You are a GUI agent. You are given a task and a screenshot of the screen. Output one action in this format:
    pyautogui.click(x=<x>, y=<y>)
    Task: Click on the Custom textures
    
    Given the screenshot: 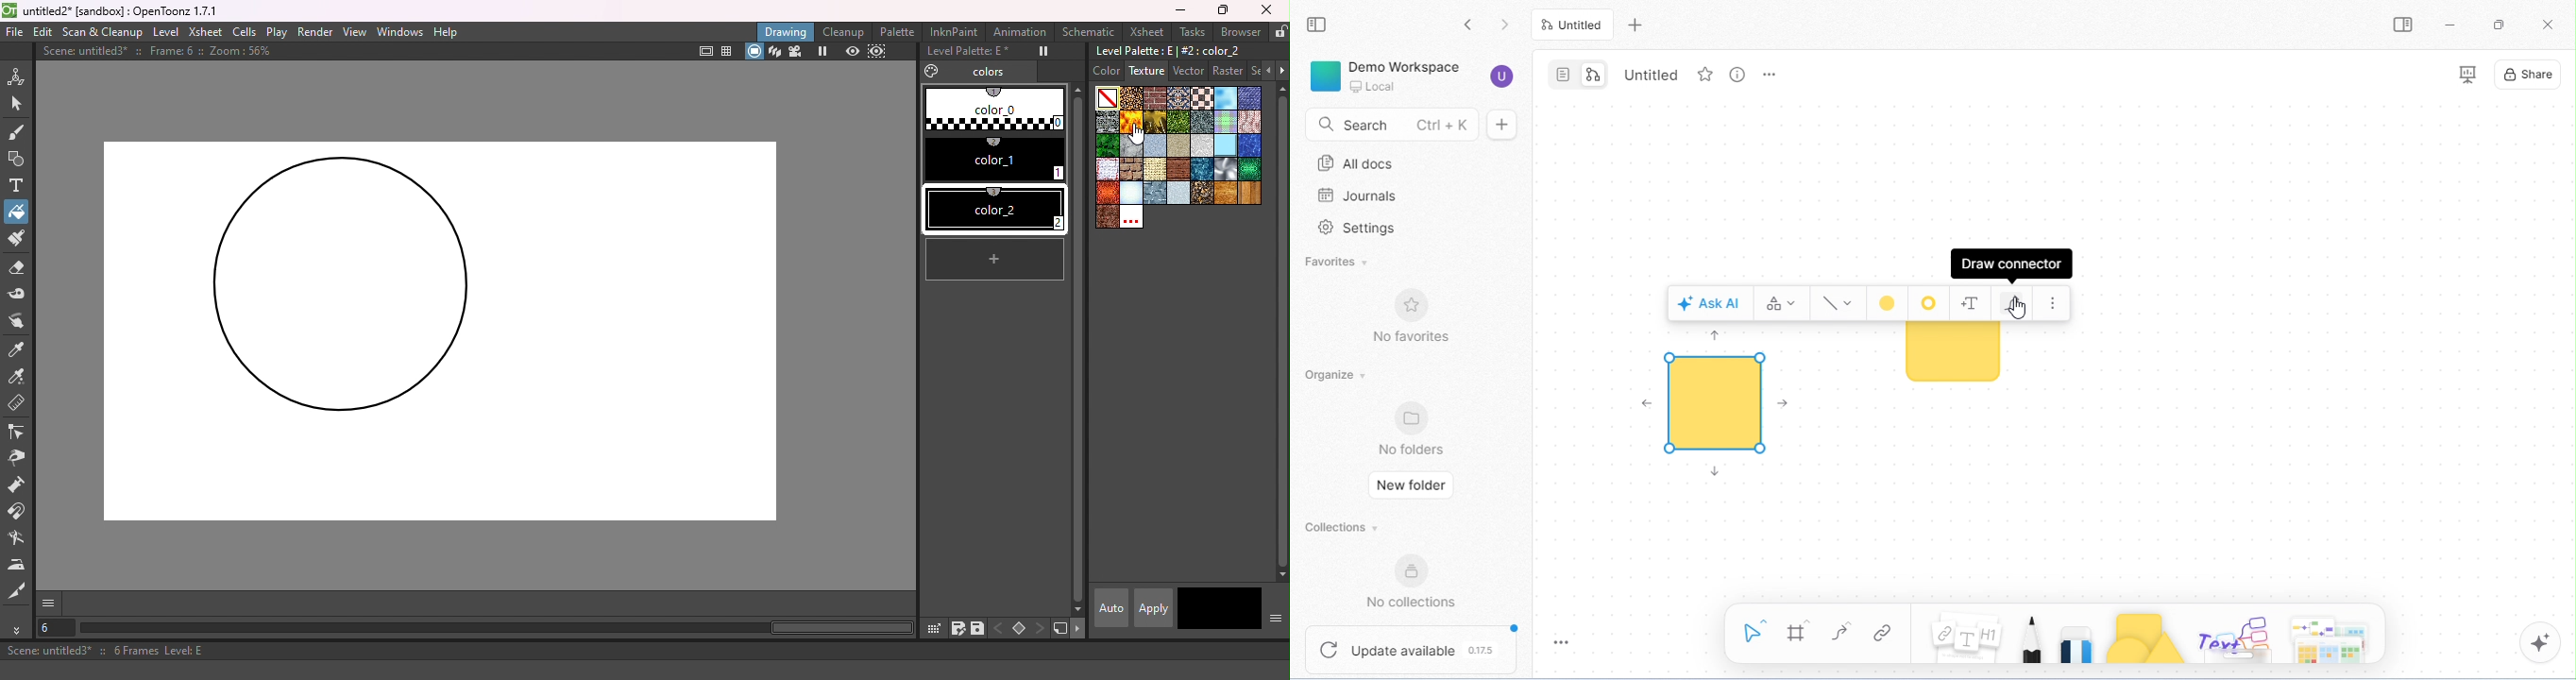 What is the action you would take?
    pyautogui.click(x=1132, y=218)
    